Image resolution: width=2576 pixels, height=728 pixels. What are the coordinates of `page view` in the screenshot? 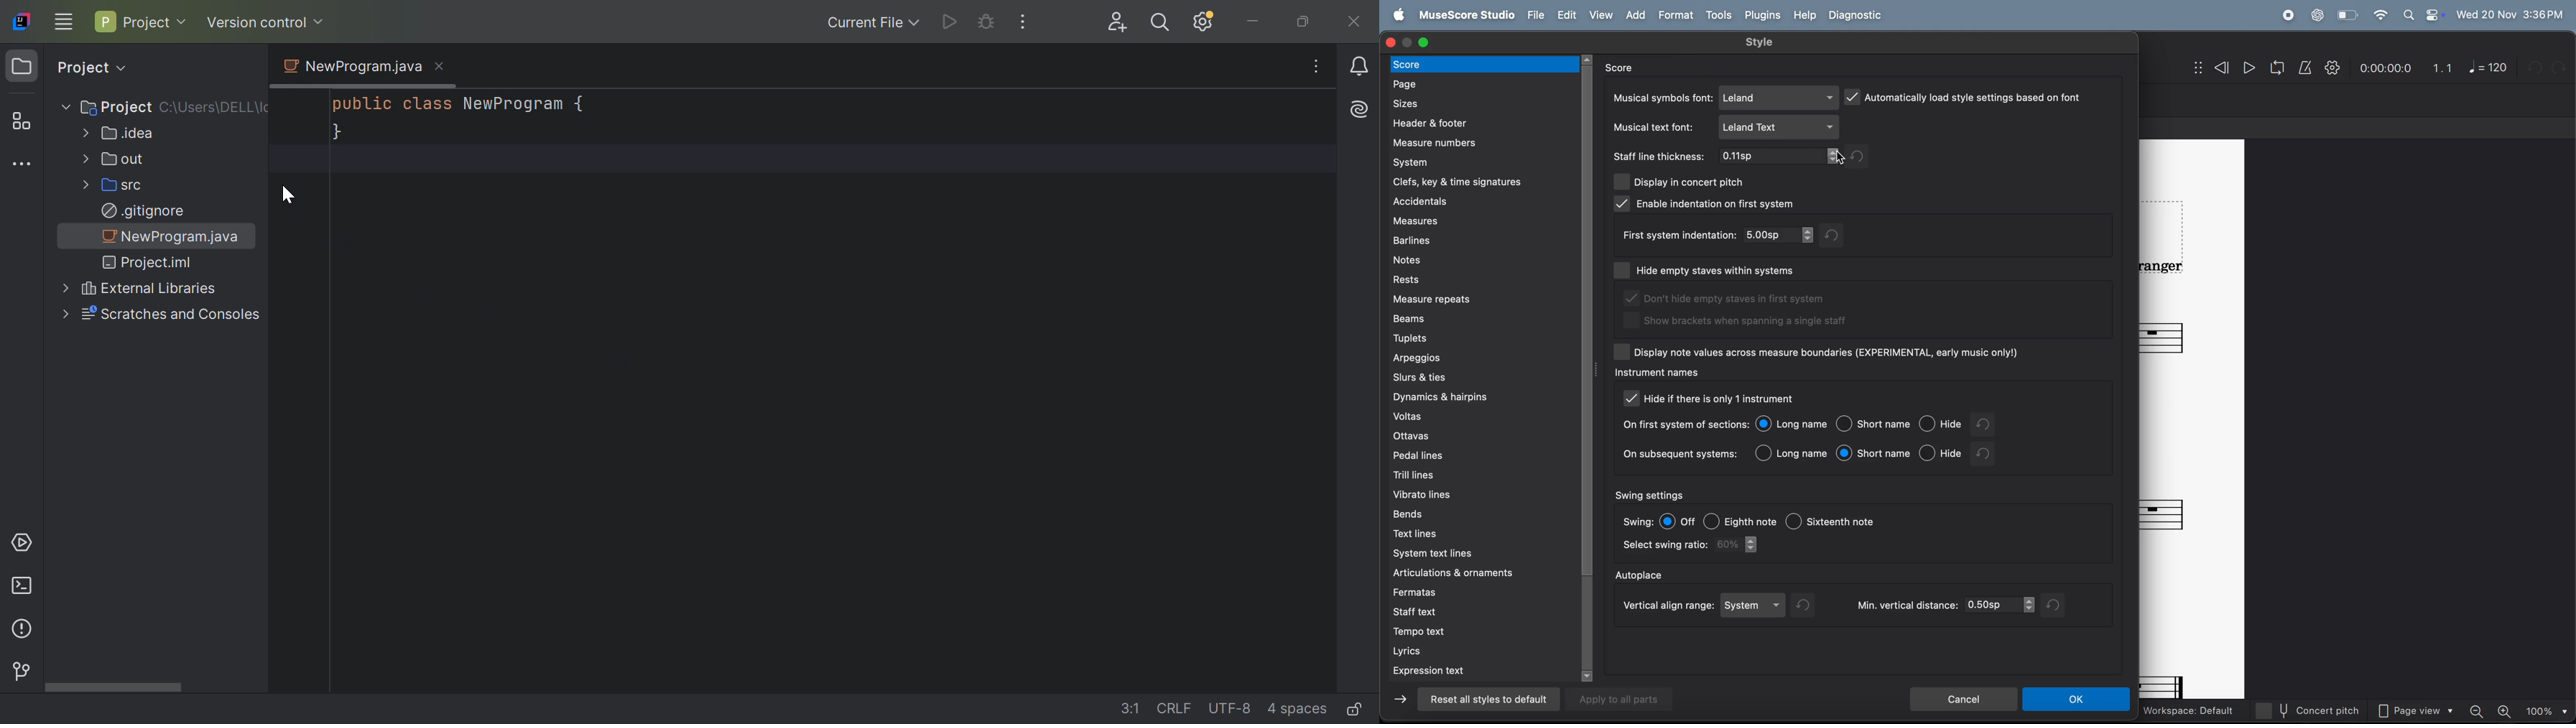 It's located at (2420, 712).